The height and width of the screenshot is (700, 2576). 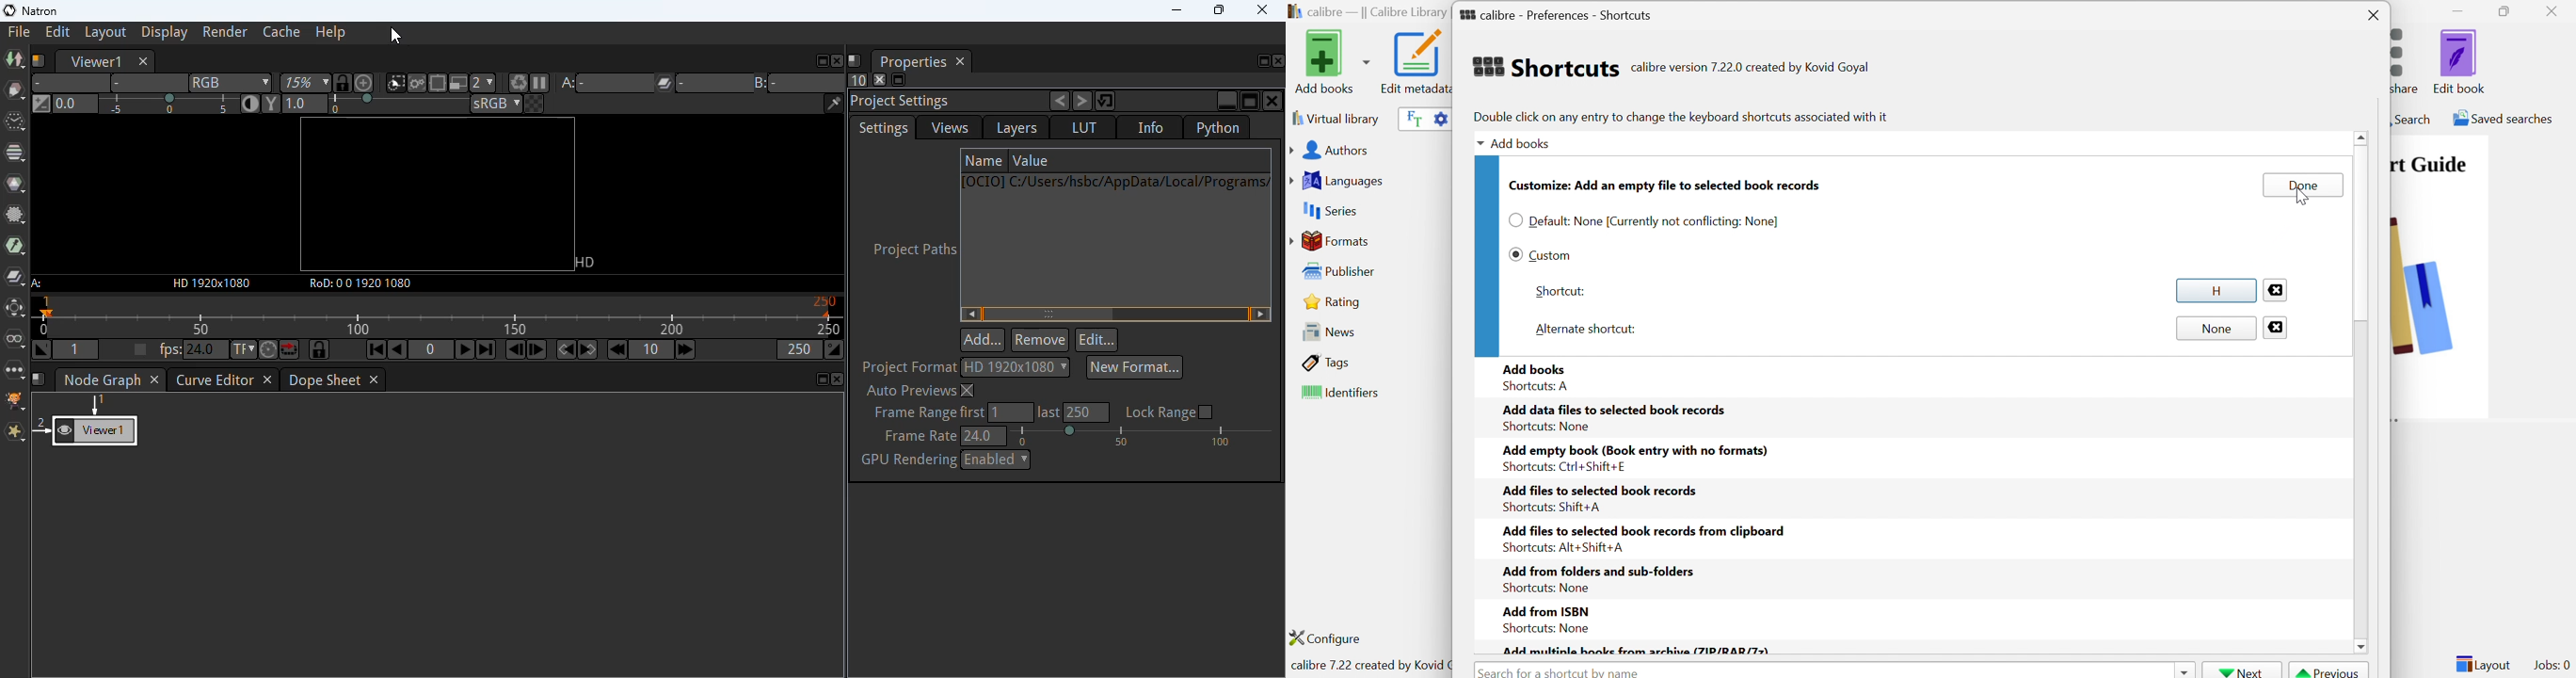 What do you see at coordinates (1328, 211) in the screenshot?
I see `Series` at bounding box center [1328, 211].